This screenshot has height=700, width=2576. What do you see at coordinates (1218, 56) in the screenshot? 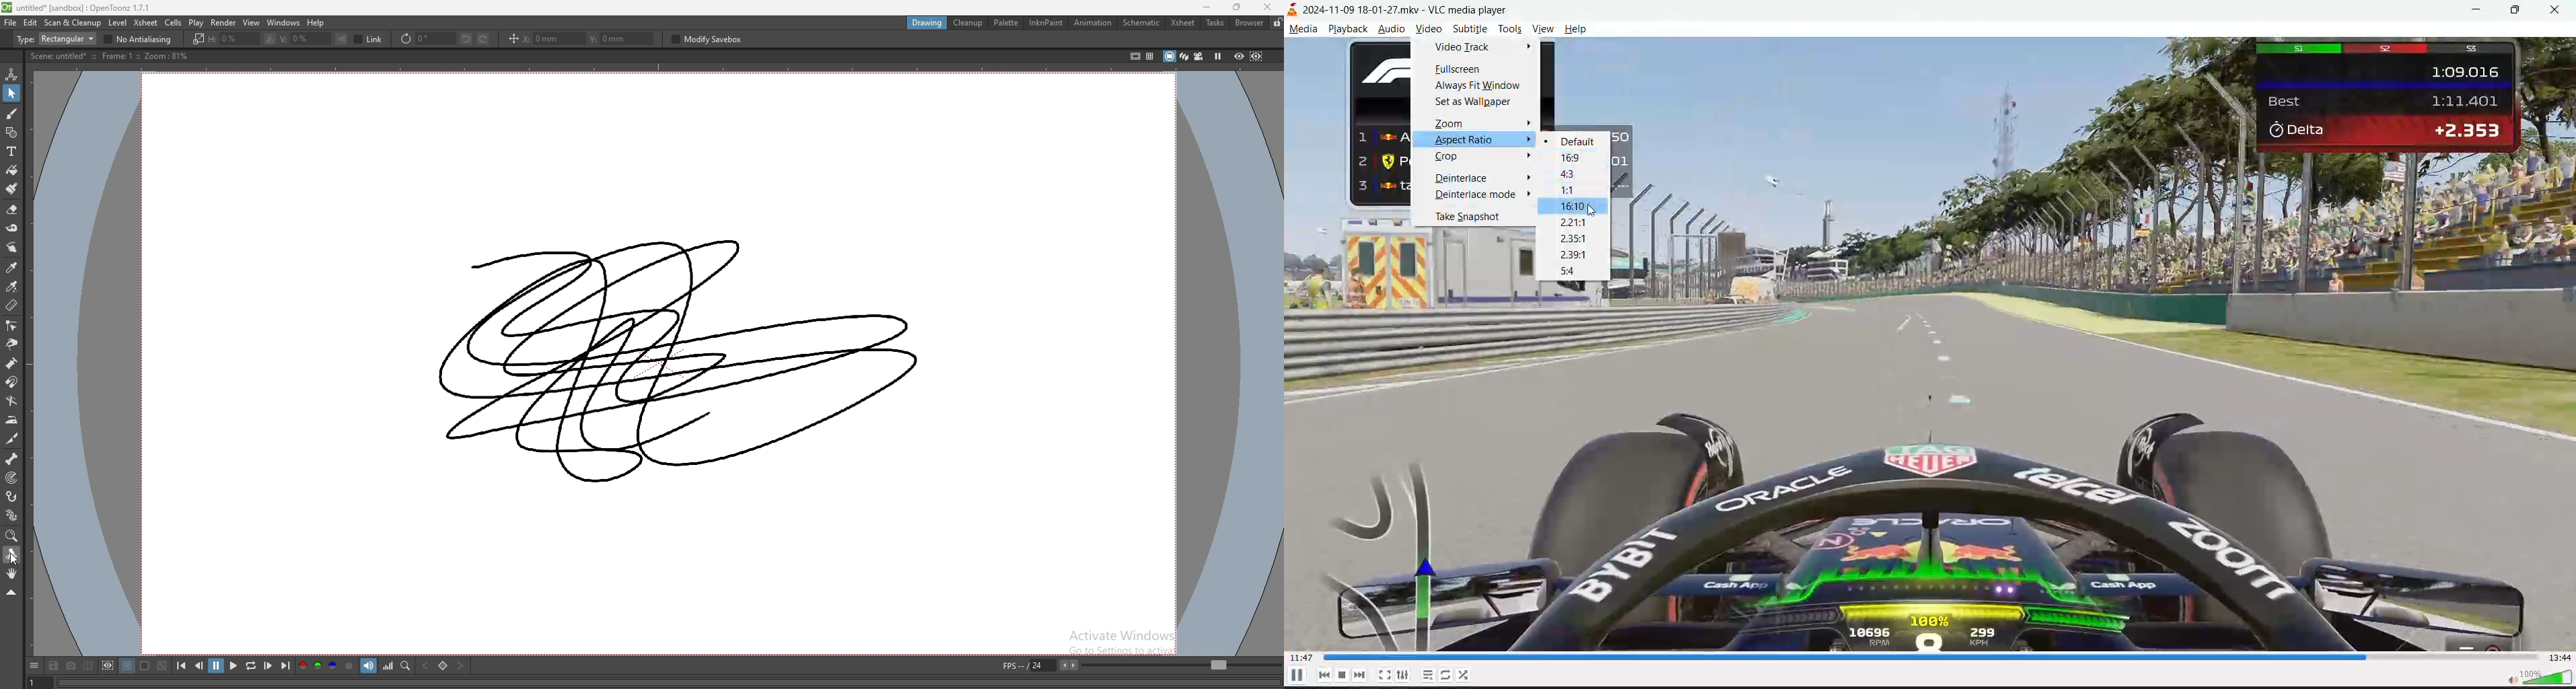
I see `freeze` at bounding box center [1218, 56].